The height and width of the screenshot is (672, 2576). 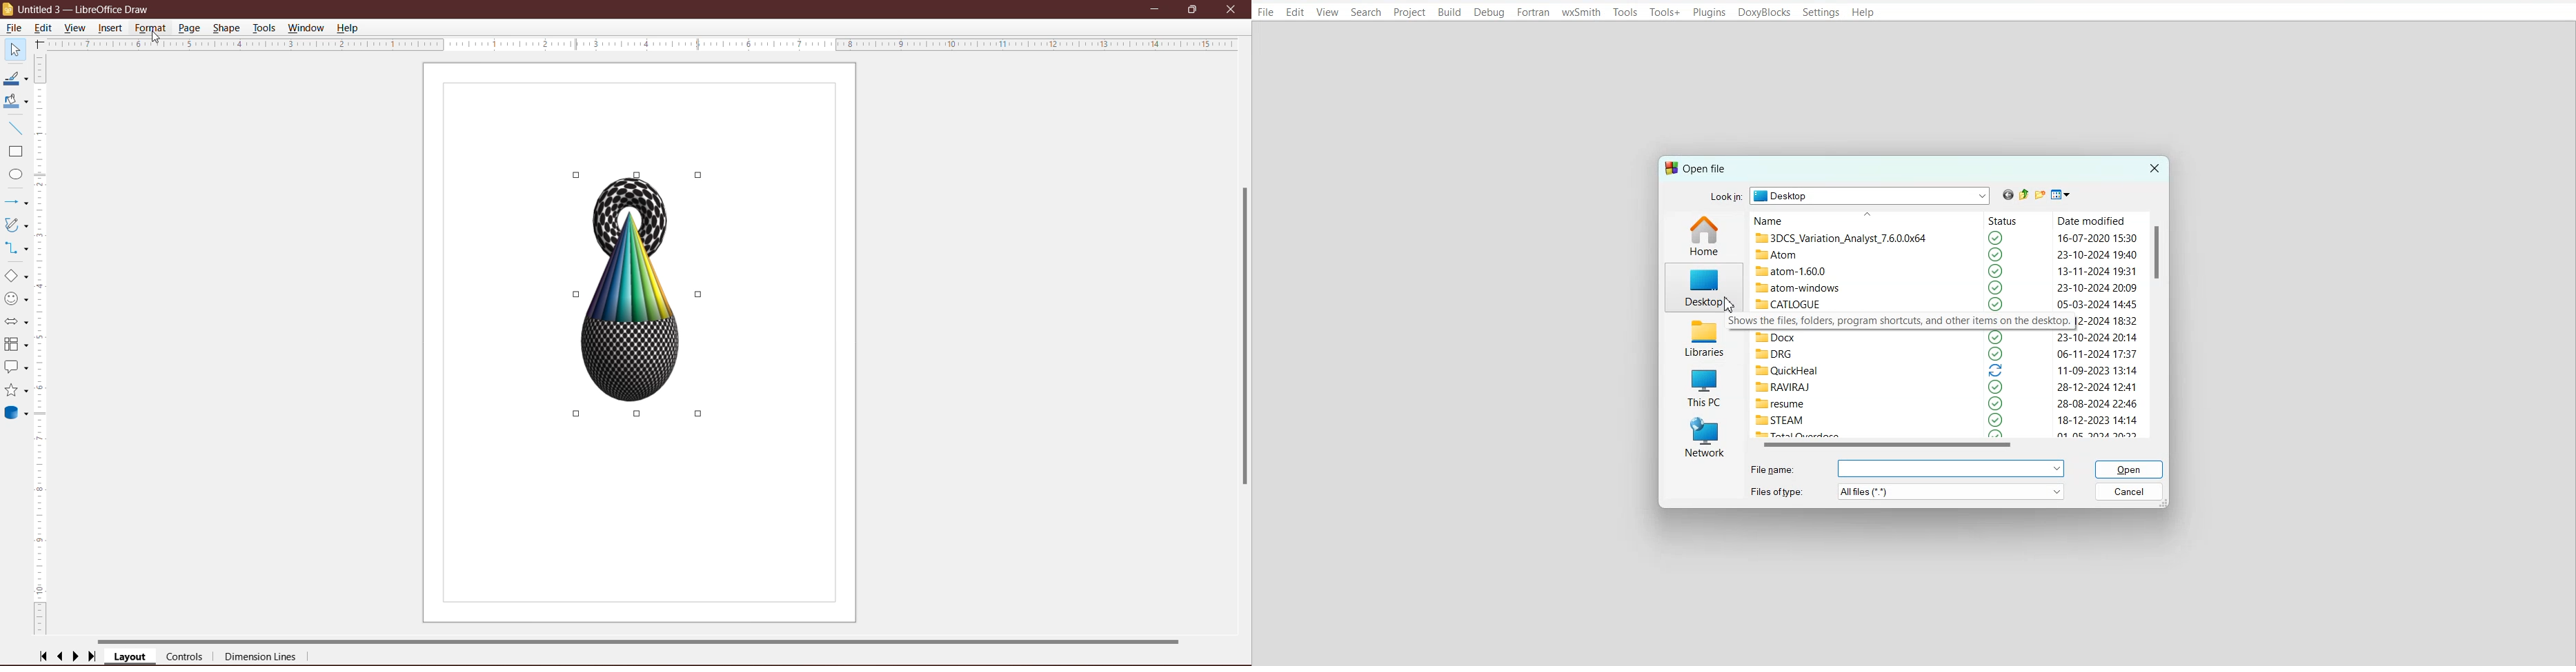 I want to click on Controls, so click(x=185, y=657).